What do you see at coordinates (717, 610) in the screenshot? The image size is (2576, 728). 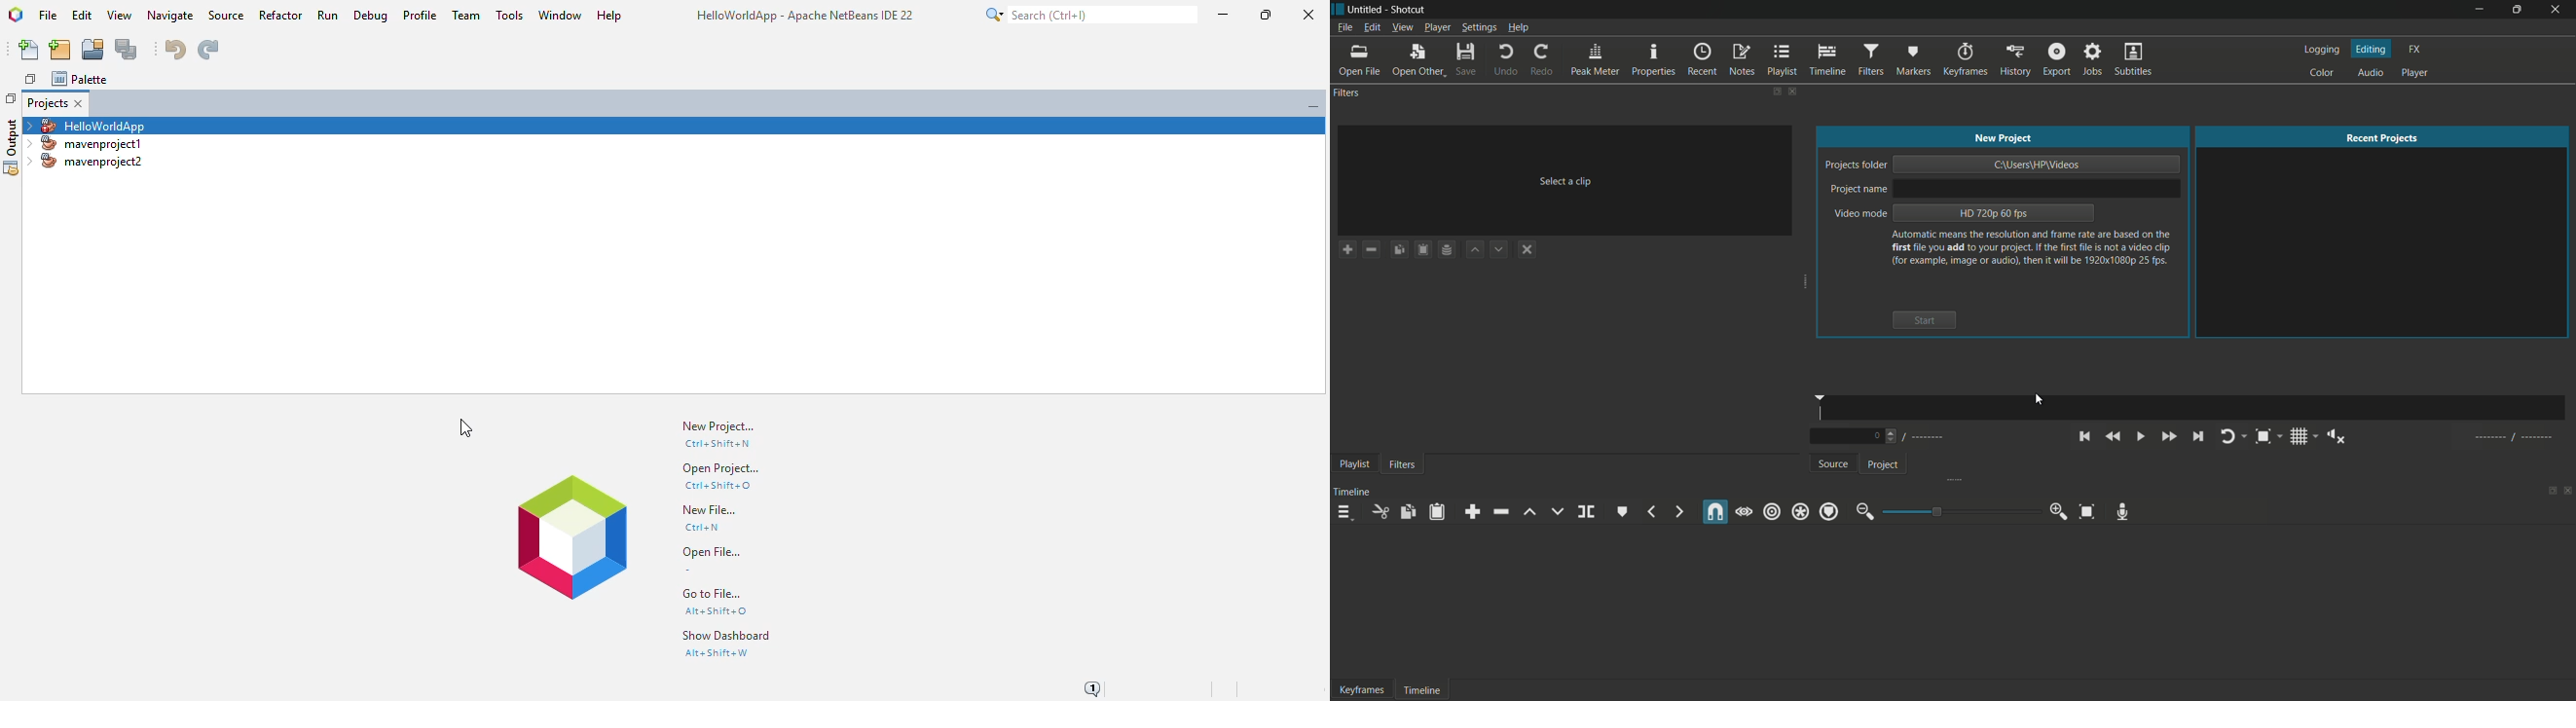 I see `shortcut for go to file` at bounding box center [717, 610].